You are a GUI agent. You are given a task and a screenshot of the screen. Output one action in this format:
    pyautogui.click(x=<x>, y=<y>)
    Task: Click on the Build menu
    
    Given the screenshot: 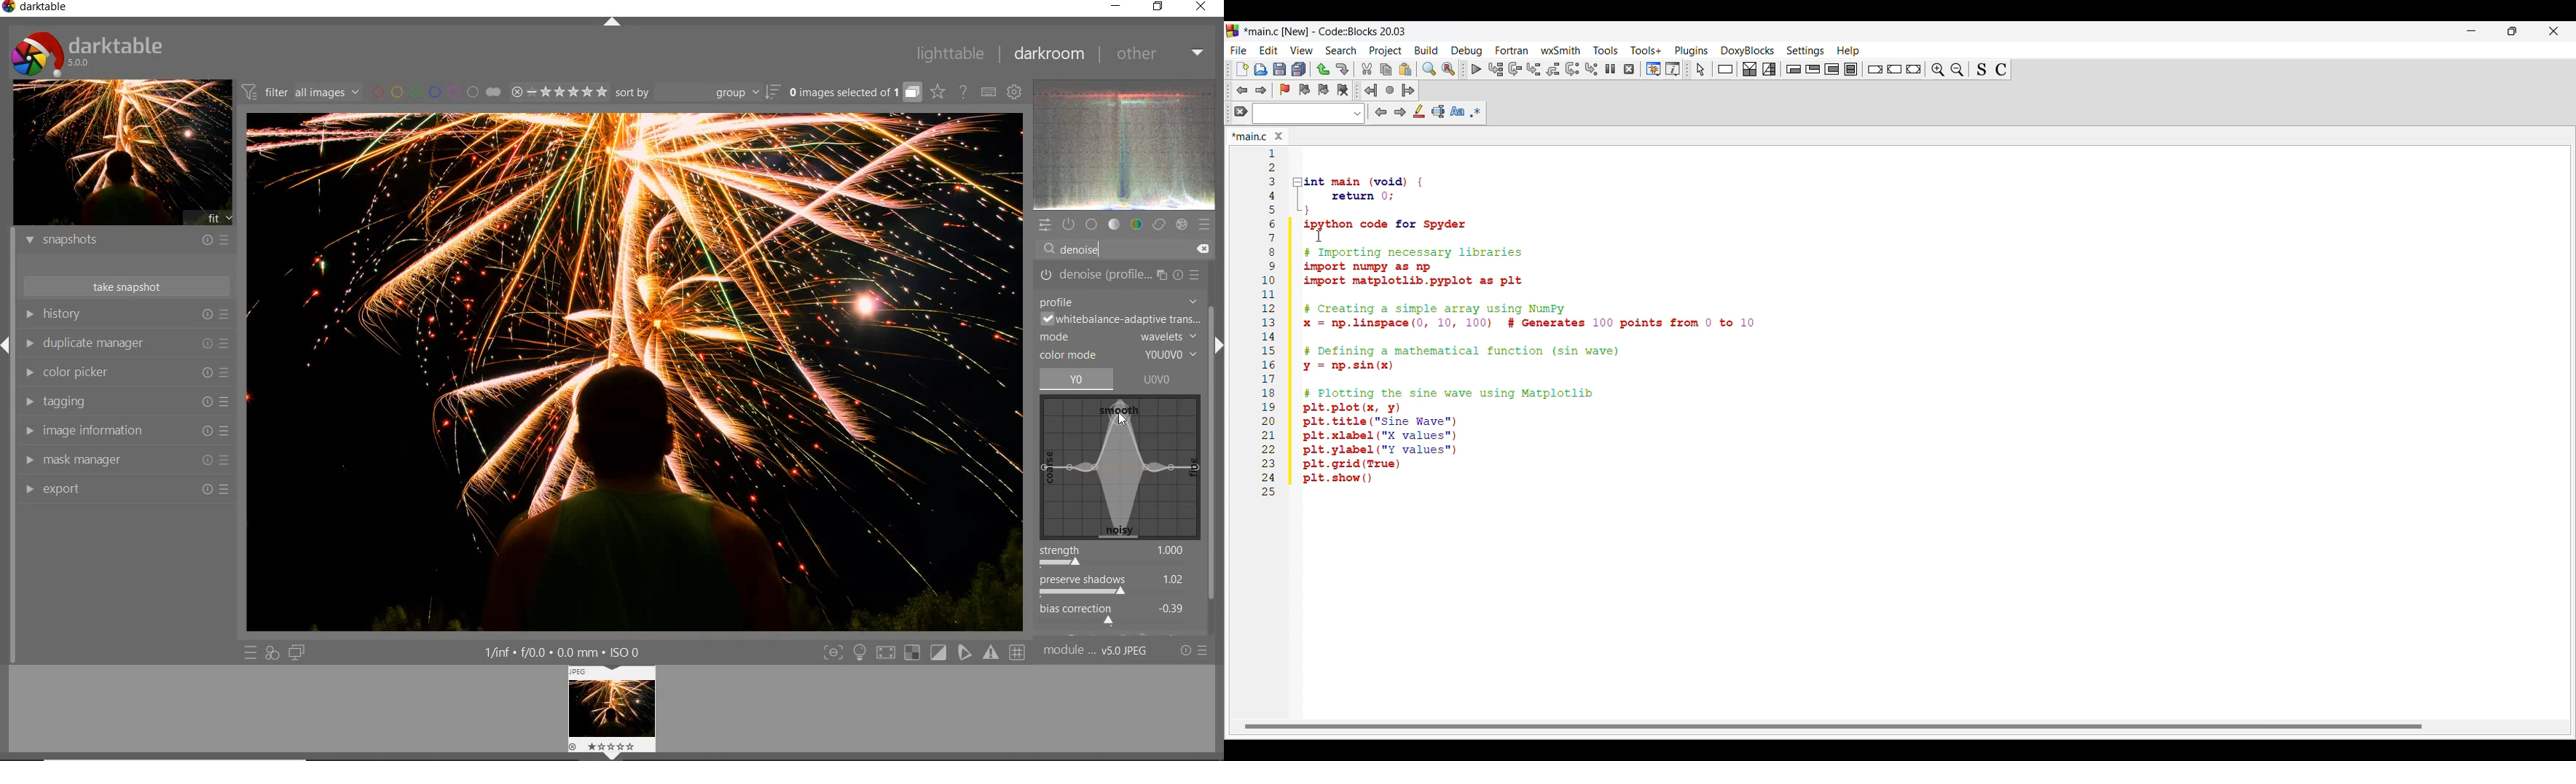 What is the action you would take?
    pyautogui.click(x=1426, y=50)
    